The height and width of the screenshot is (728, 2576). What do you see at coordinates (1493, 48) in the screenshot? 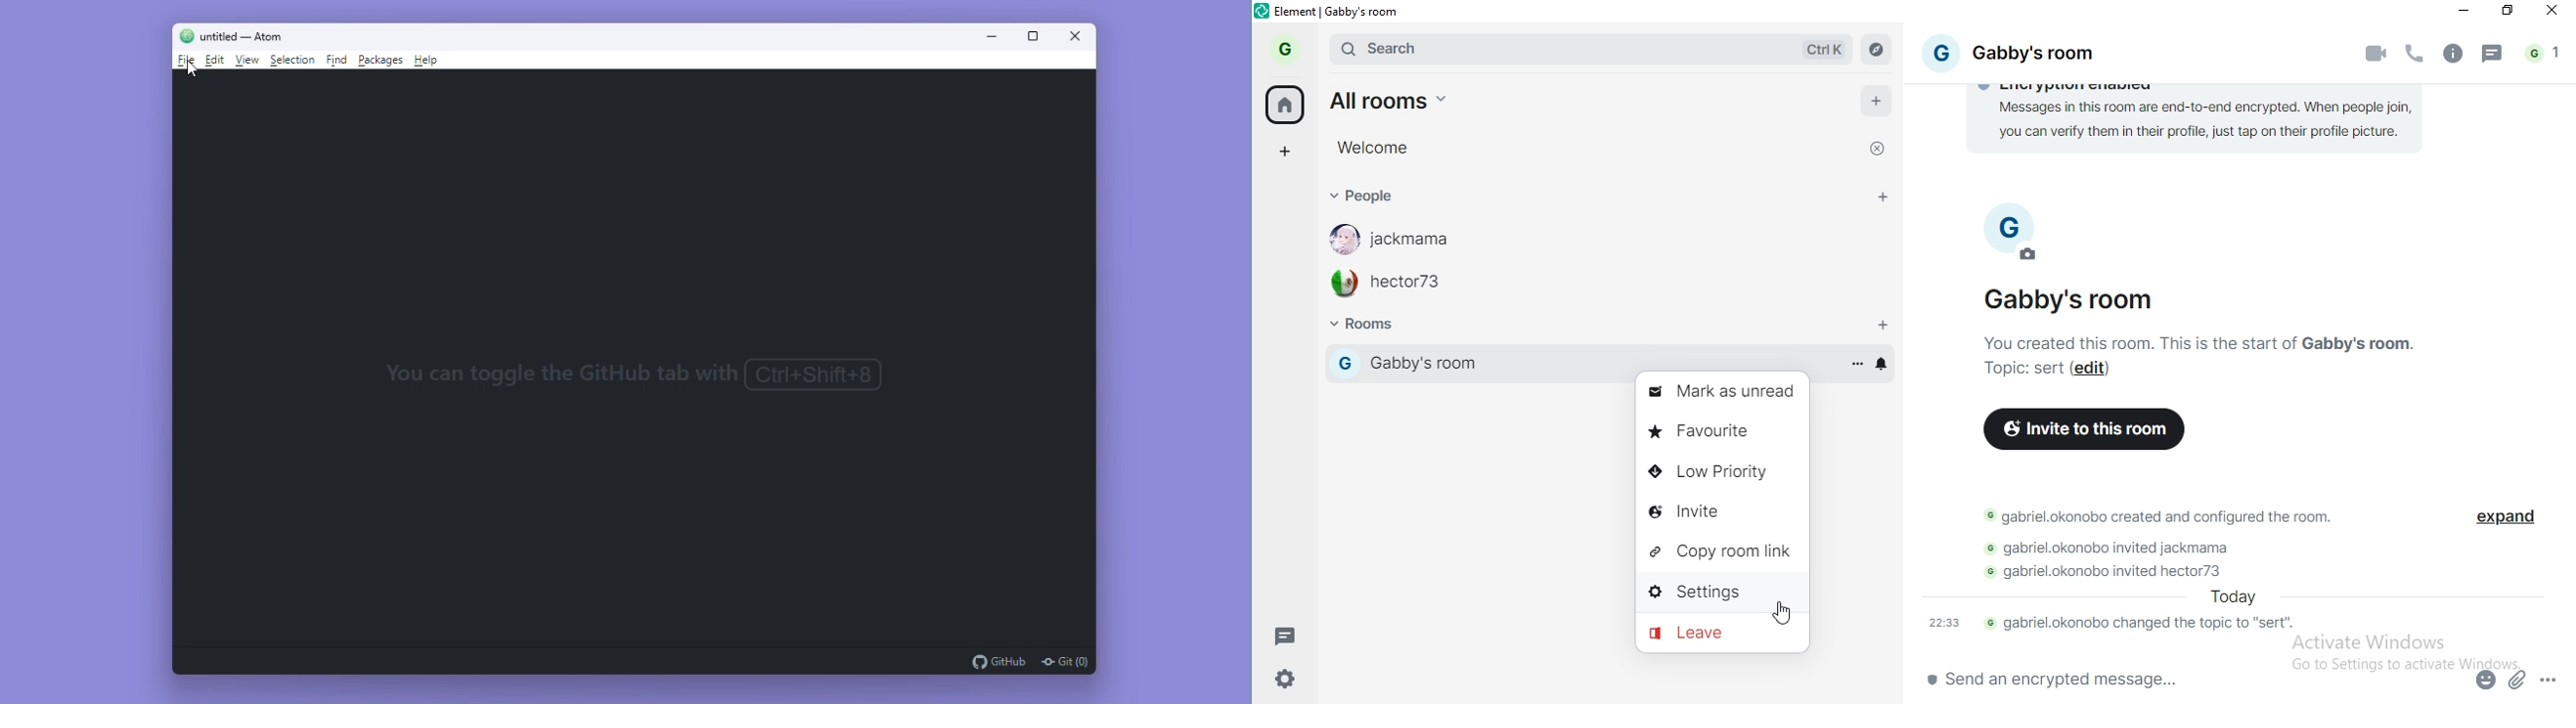
I see `search bar` at bounding box center [1493, 48].